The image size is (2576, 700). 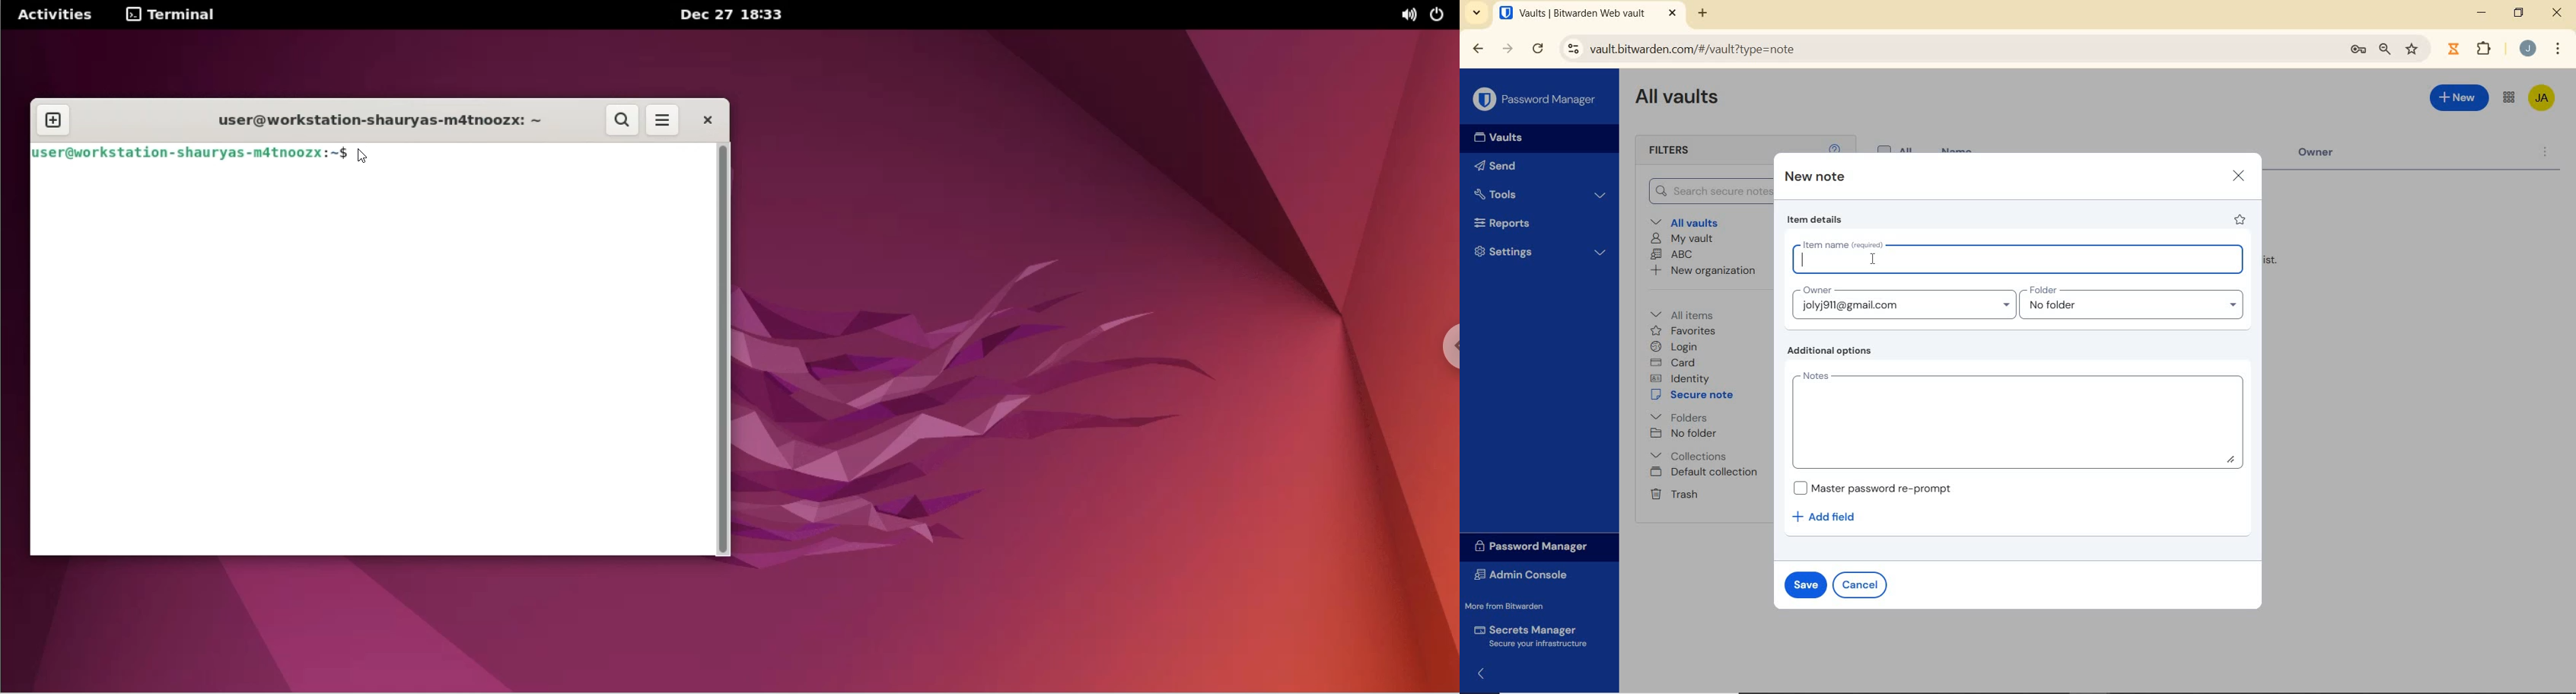 I want to click on manage passwords, so click(x=2358, y=52).